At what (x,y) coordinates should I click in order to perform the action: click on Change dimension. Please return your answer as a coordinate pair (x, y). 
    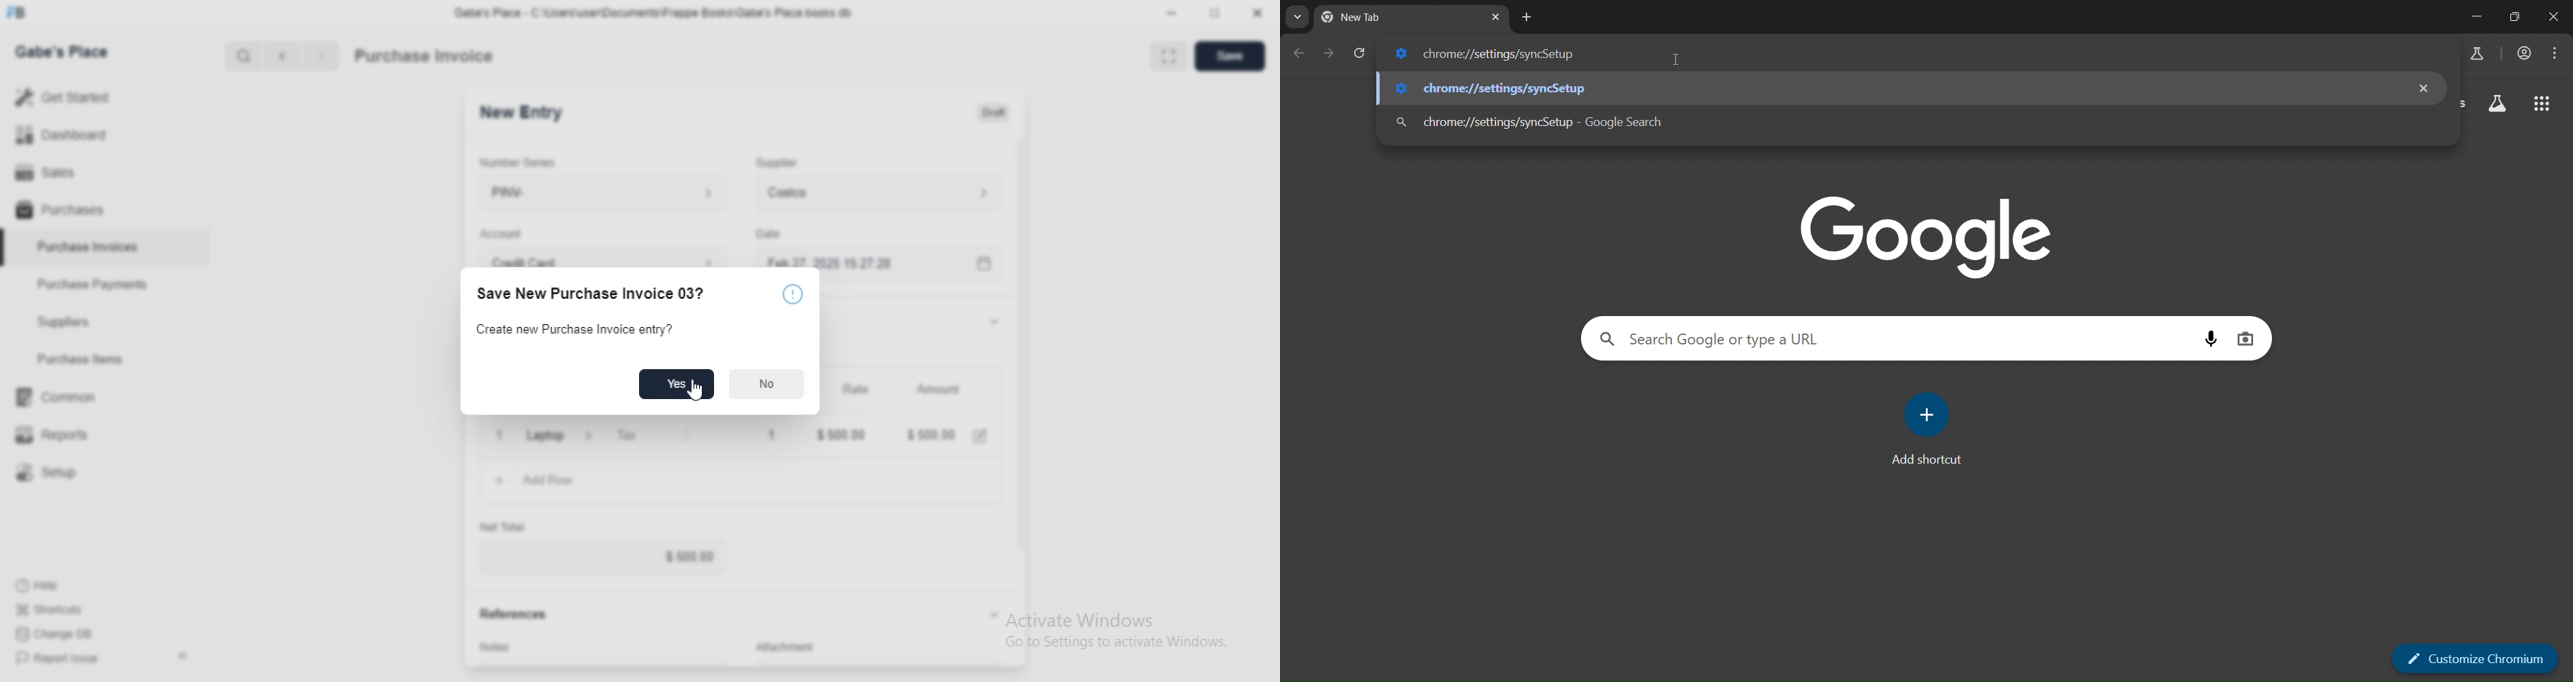
    Looking at the image, I should click on (1215, 13).